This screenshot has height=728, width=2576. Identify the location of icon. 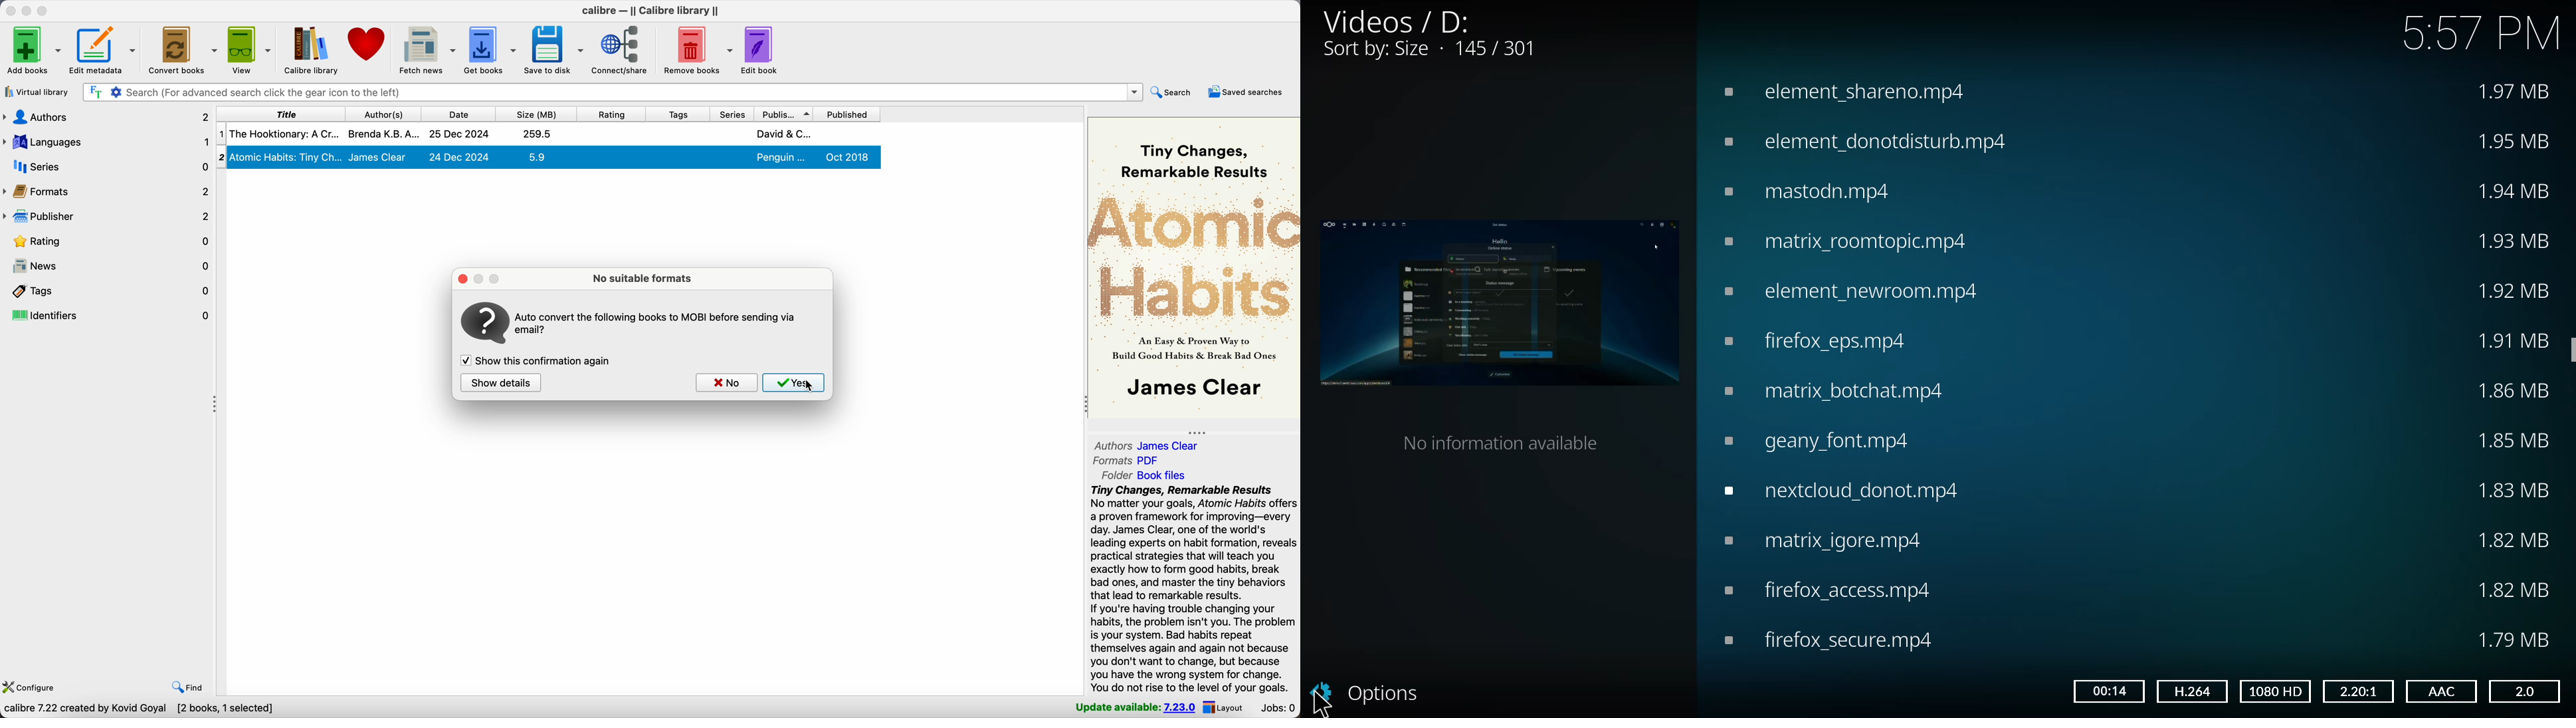
(485, 323).